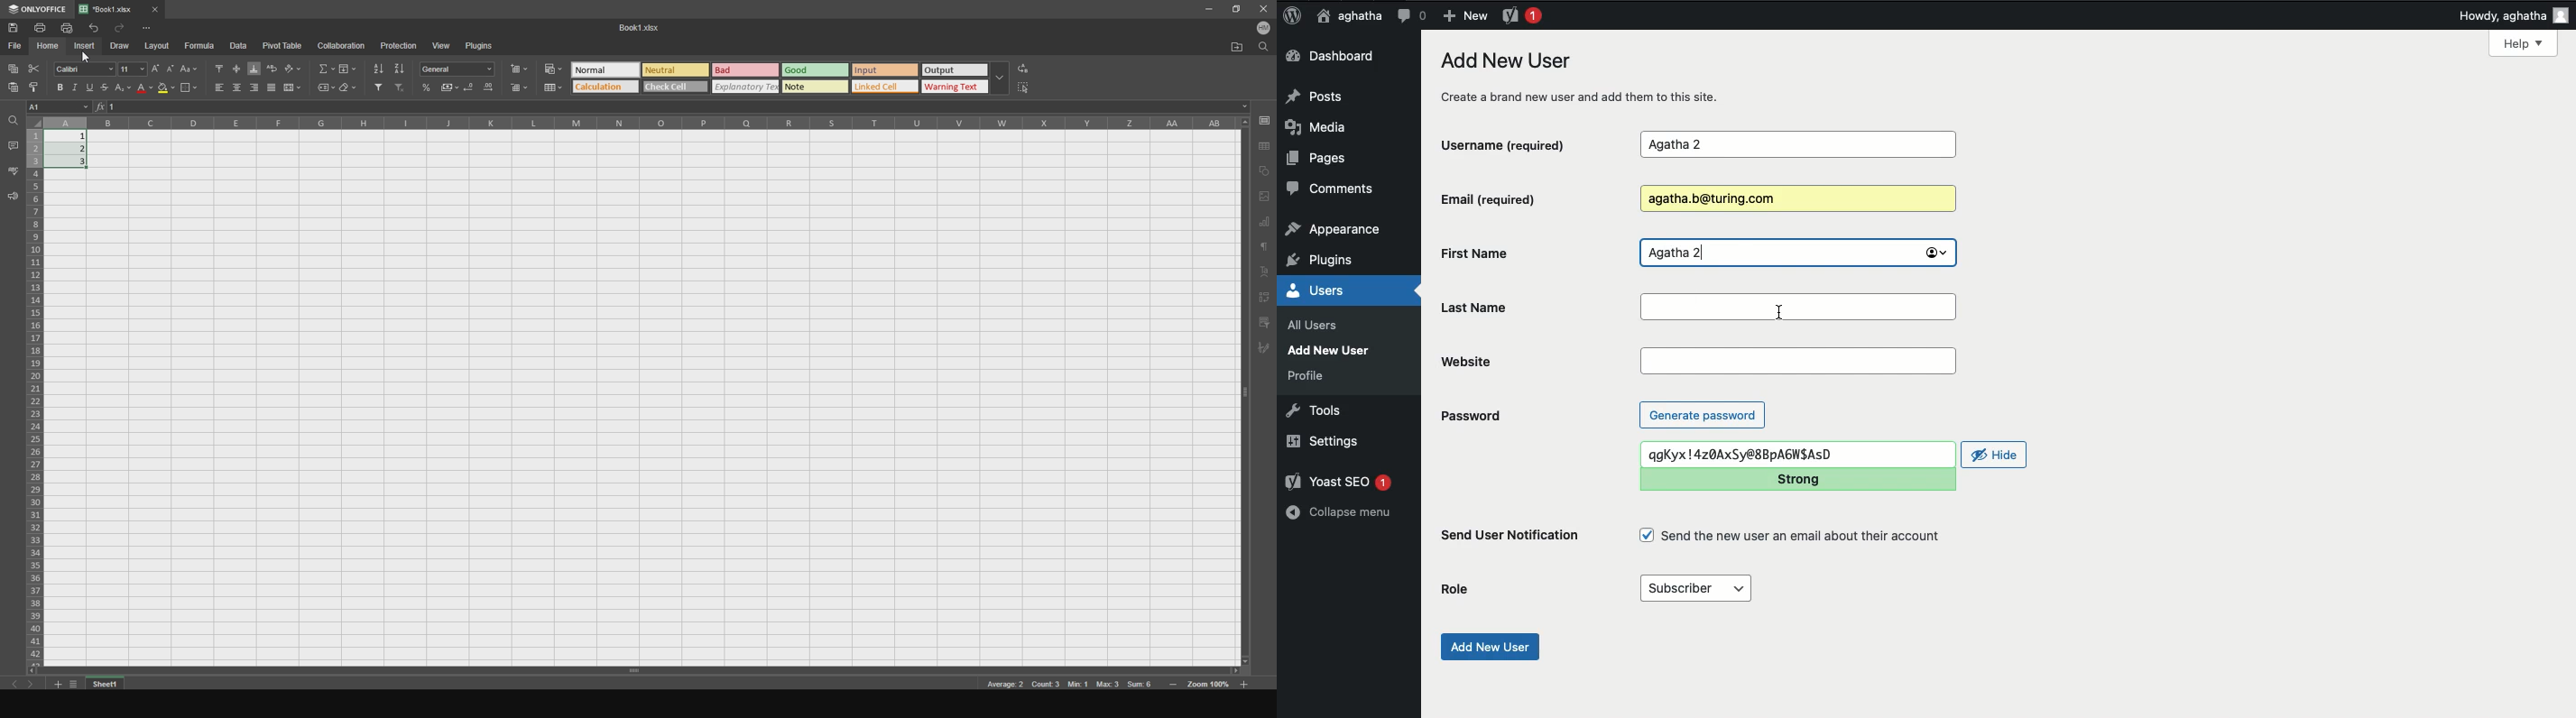 This screenshot has width=2576, height=728. What do you see at coordinates (253, 69) in the screenshot?
I see `align buttom` at bounding box center [253, 69].